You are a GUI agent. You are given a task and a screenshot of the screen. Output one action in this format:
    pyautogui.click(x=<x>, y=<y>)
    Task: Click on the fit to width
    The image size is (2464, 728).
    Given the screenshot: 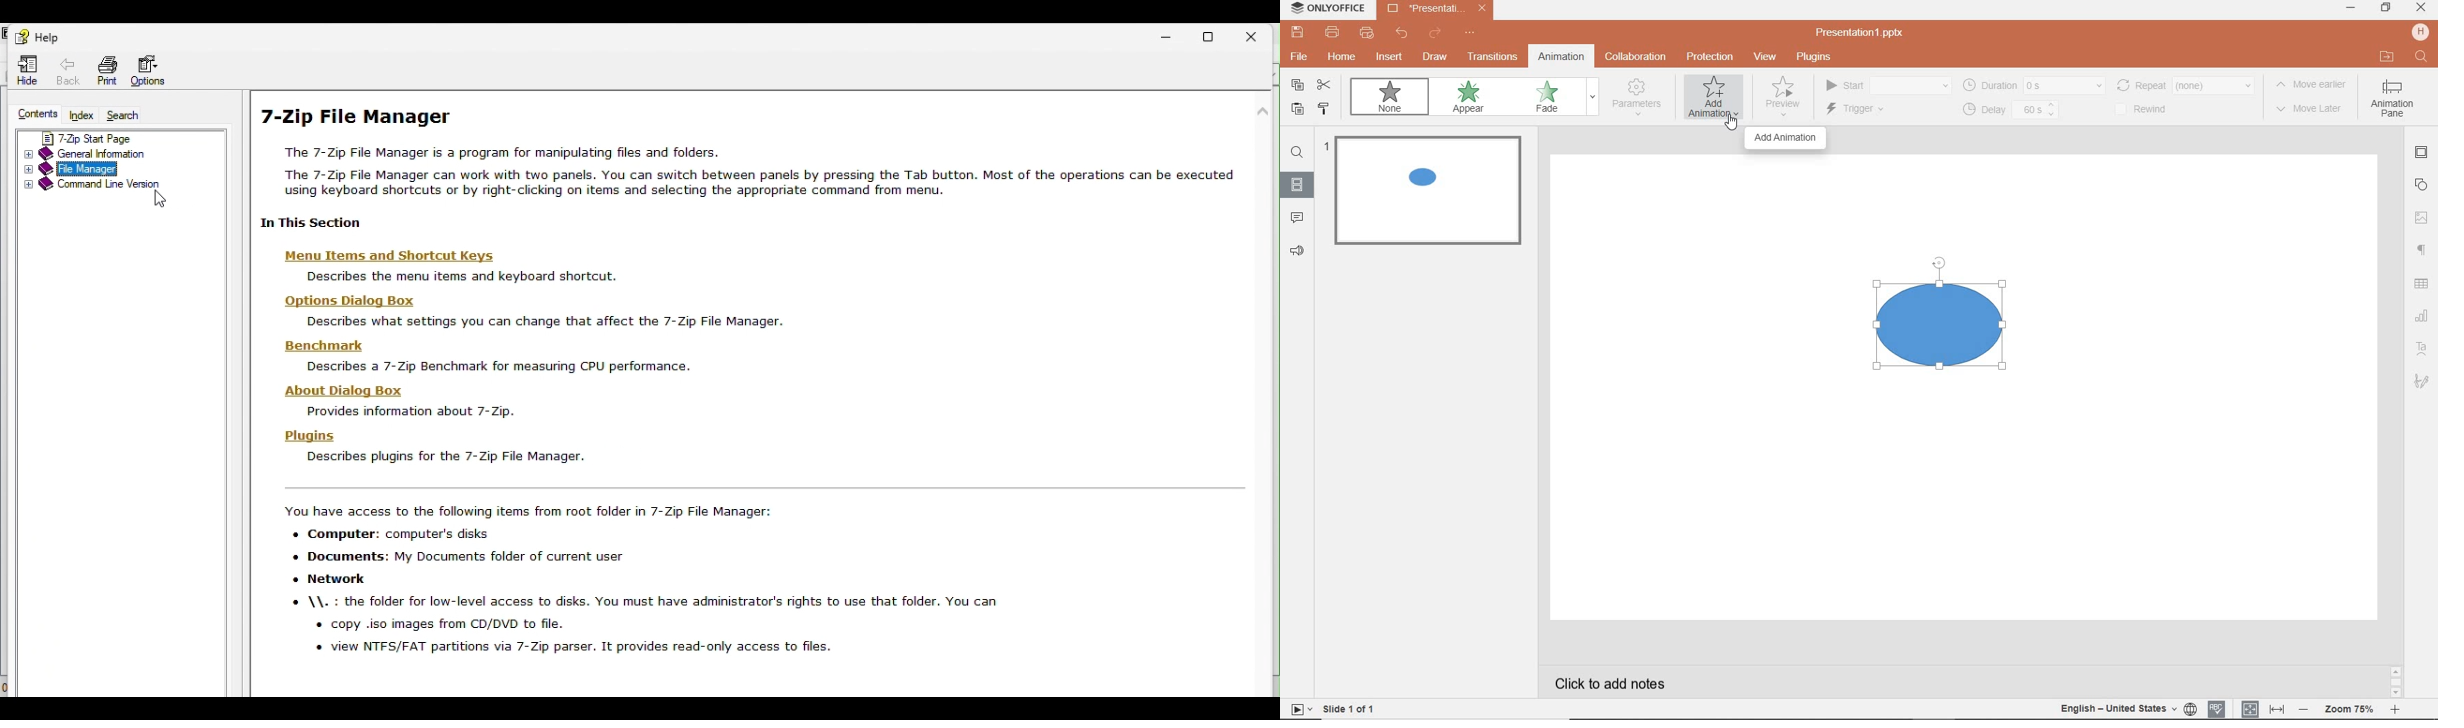 What is the action you would take?
    pyautogui.click(x=2279, y=708)
    